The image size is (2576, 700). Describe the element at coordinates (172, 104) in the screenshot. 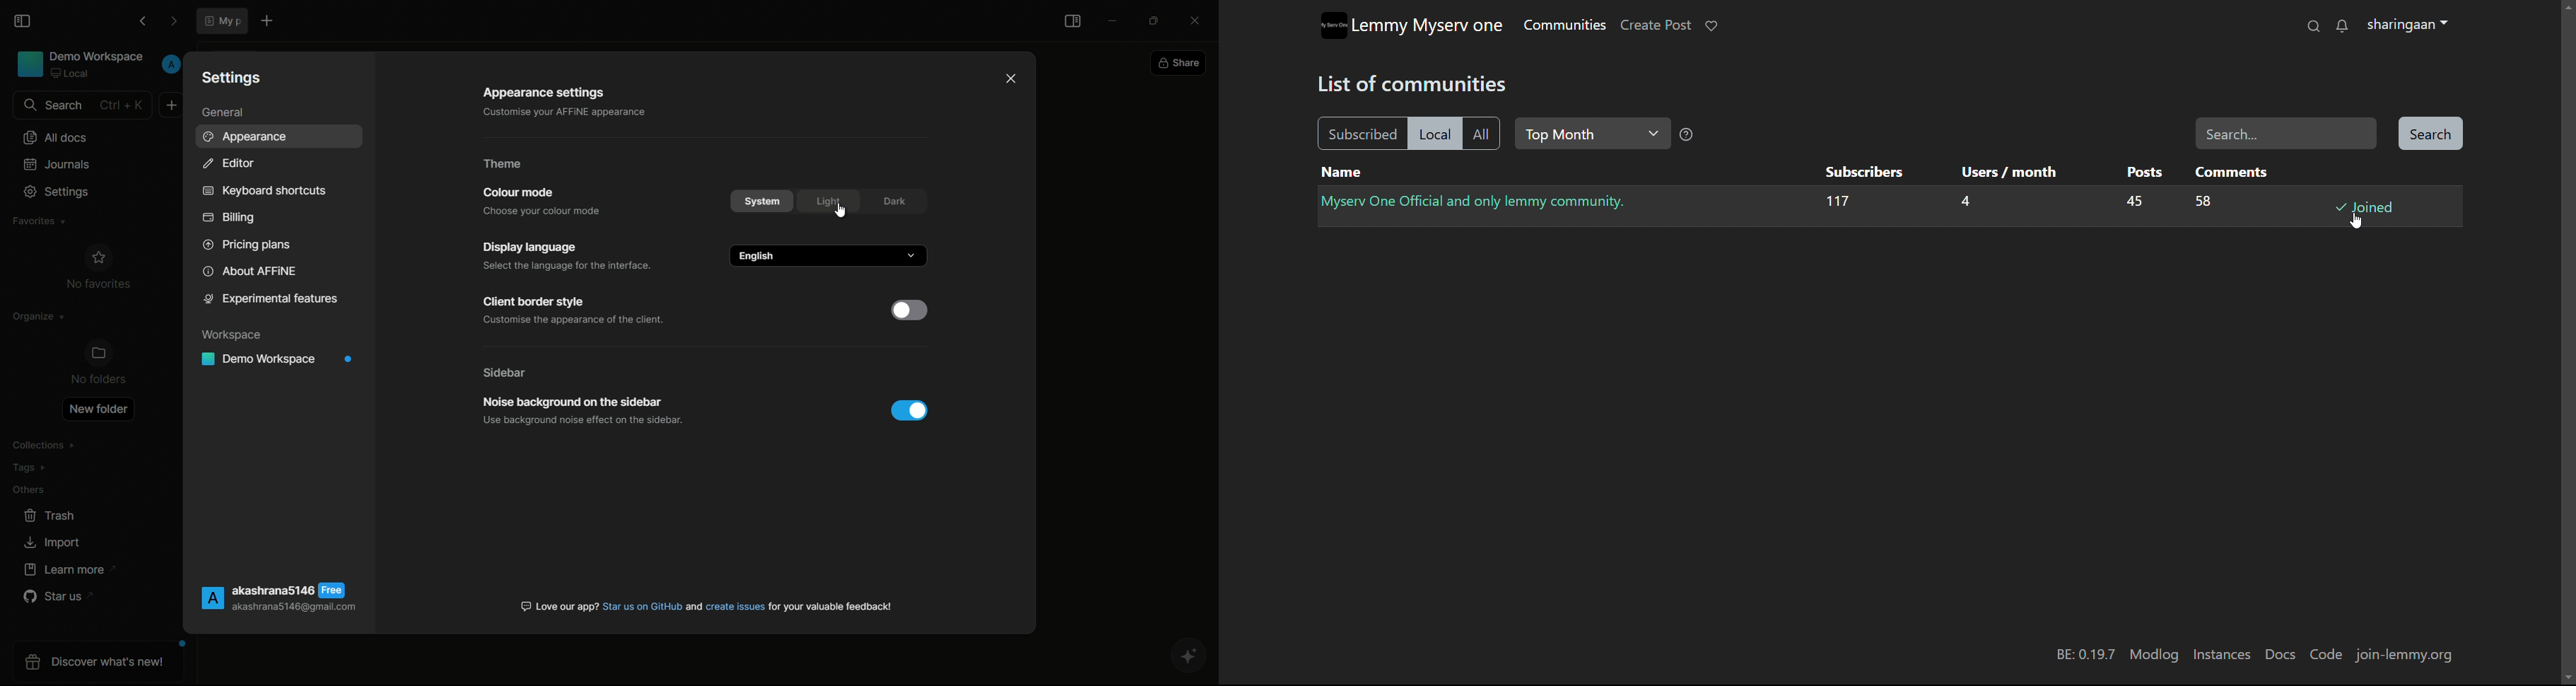

I see `new document` at that location.